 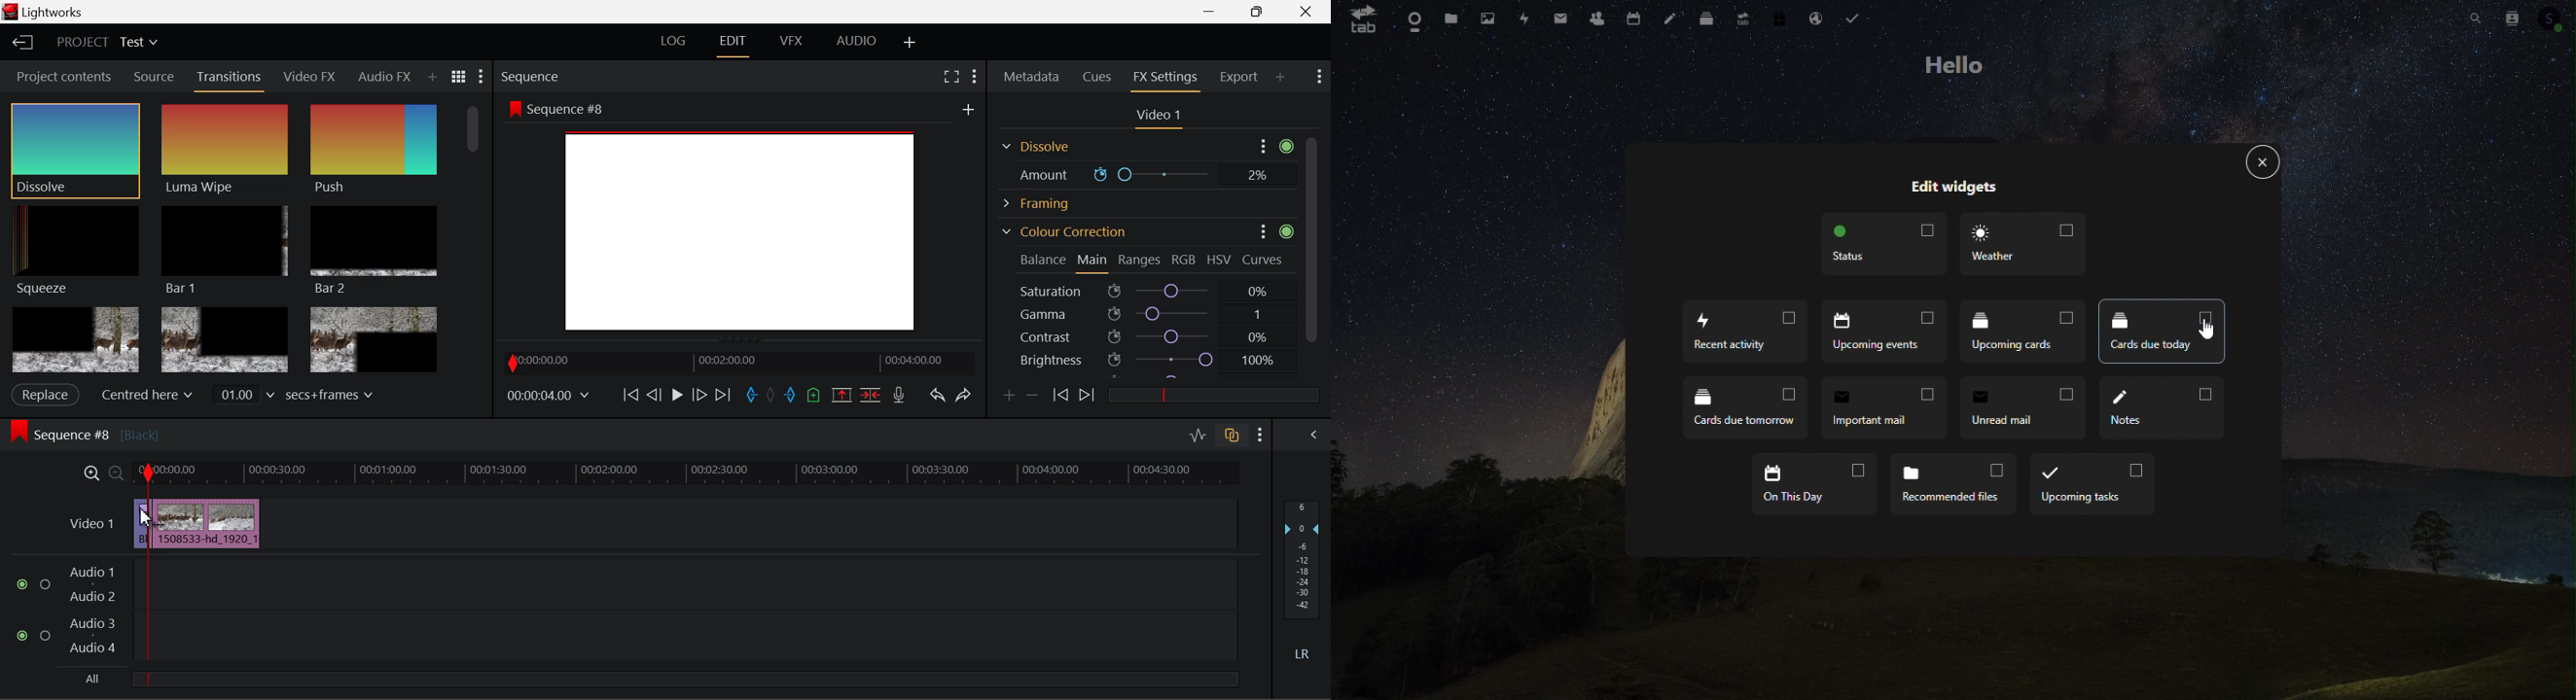 What do you see at coordinates (2162, 331) in the screenshot?
I see `Cards due today` at bounding box center [2162, 331].